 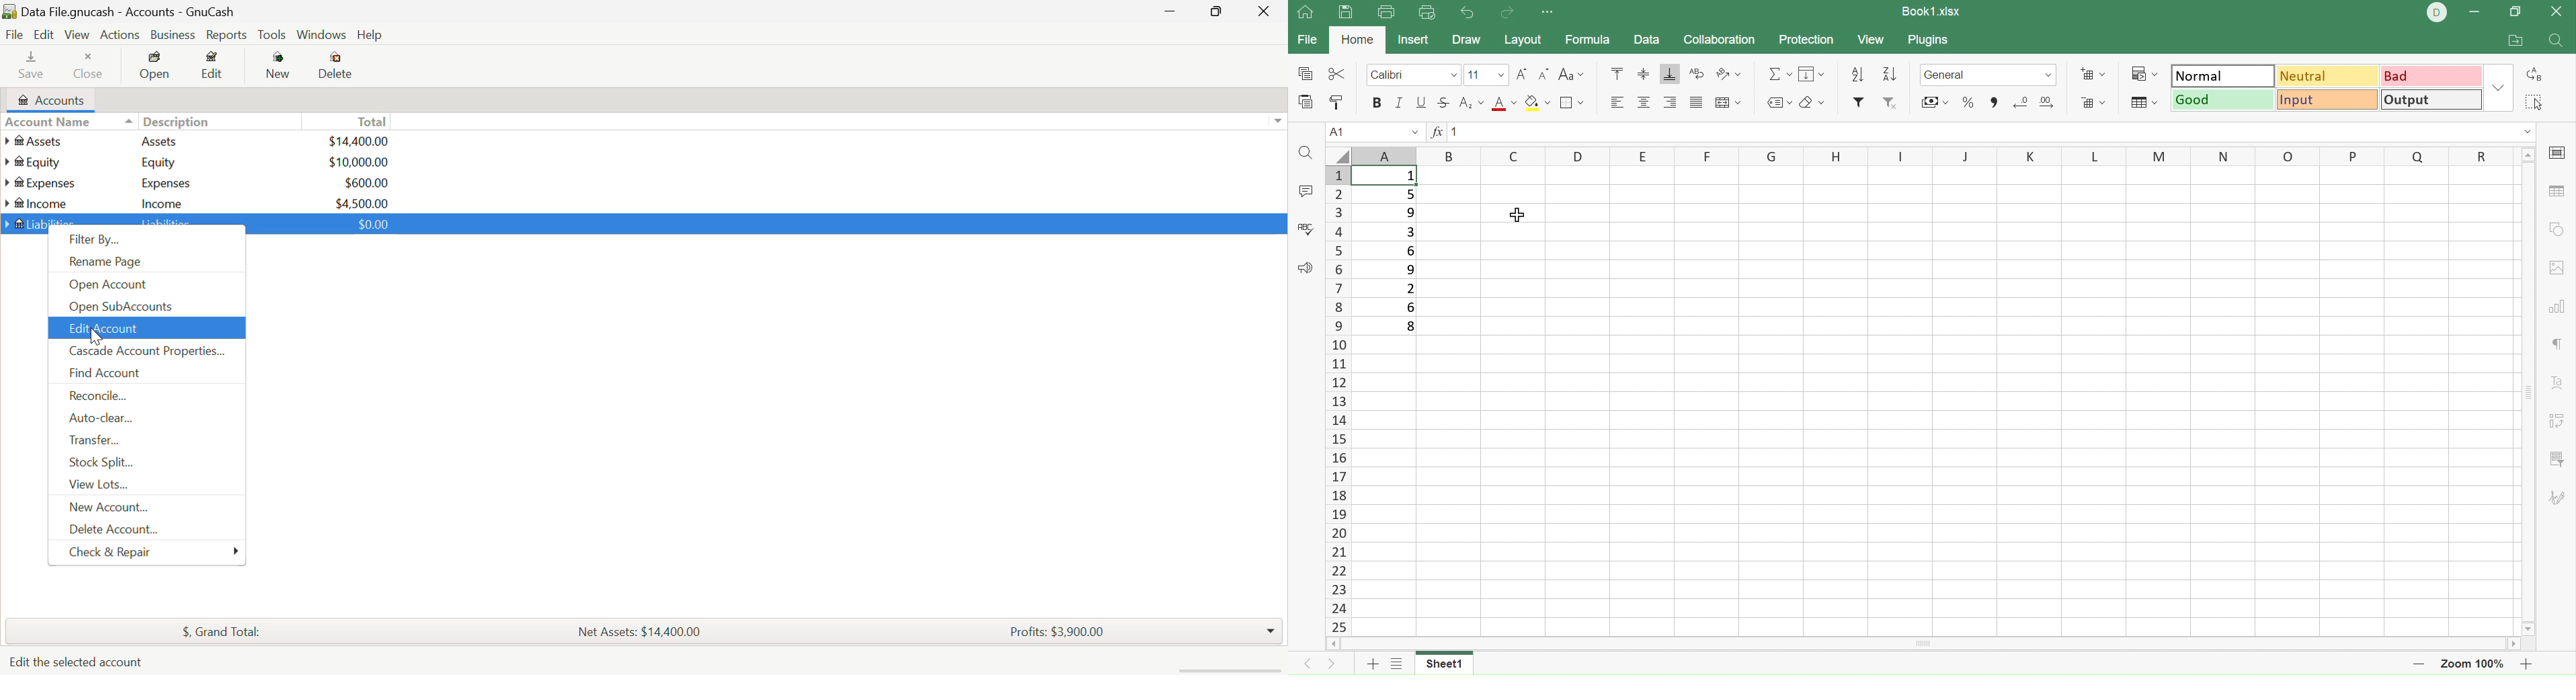 What do you see at coordinates (118, 35) in the screenshot?
I see `Actions` at bounding box center [118, 35].